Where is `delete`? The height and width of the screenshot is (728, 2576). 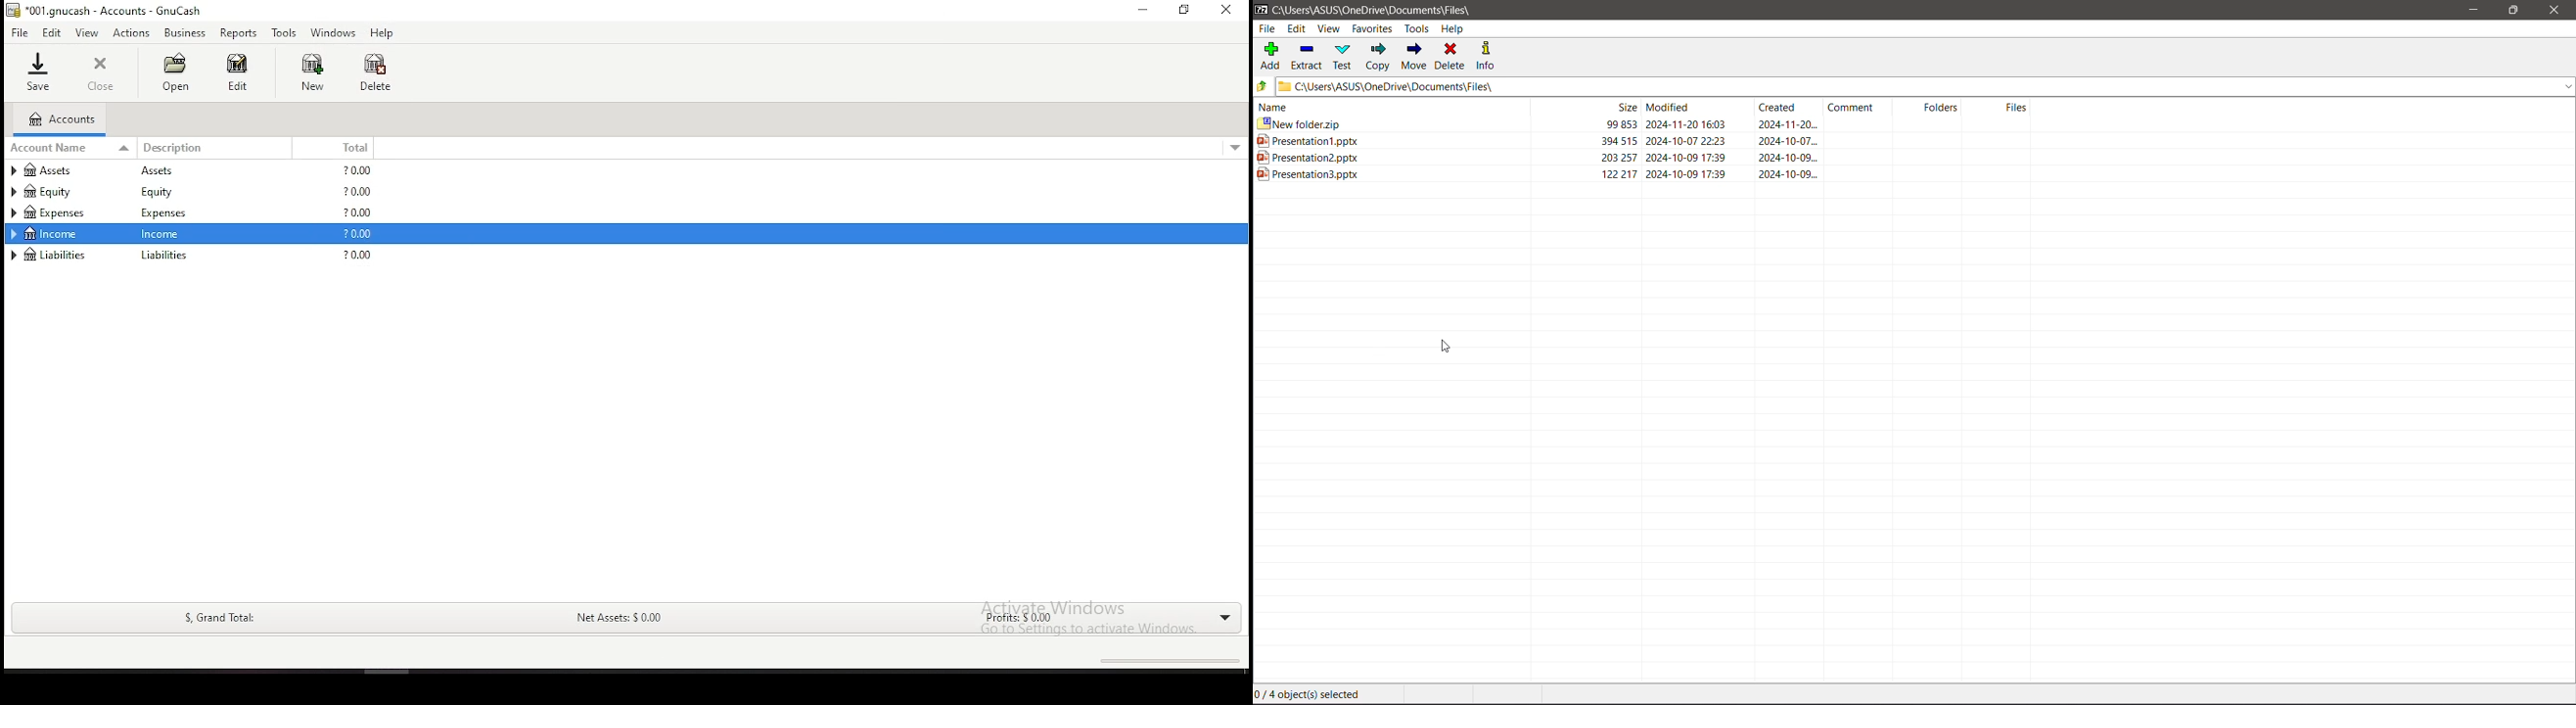 delete is located at coordinates (376, 72).